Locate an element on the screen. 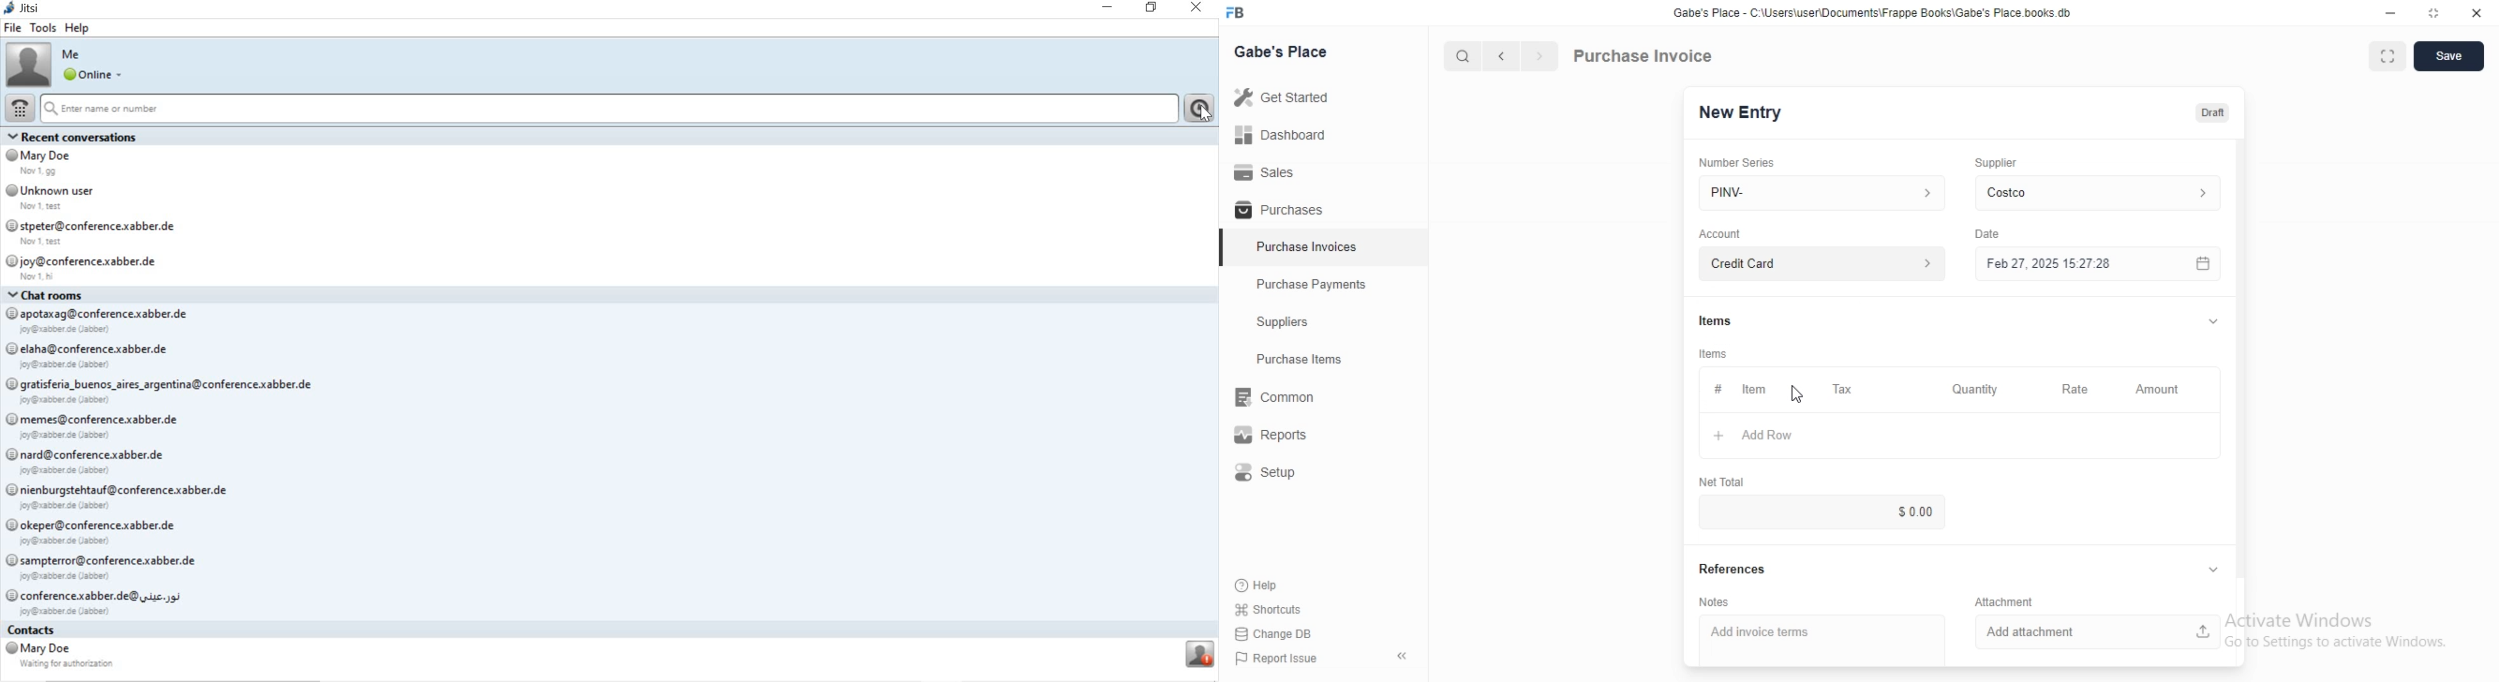  Tax is located at coordinates (1845, 389).